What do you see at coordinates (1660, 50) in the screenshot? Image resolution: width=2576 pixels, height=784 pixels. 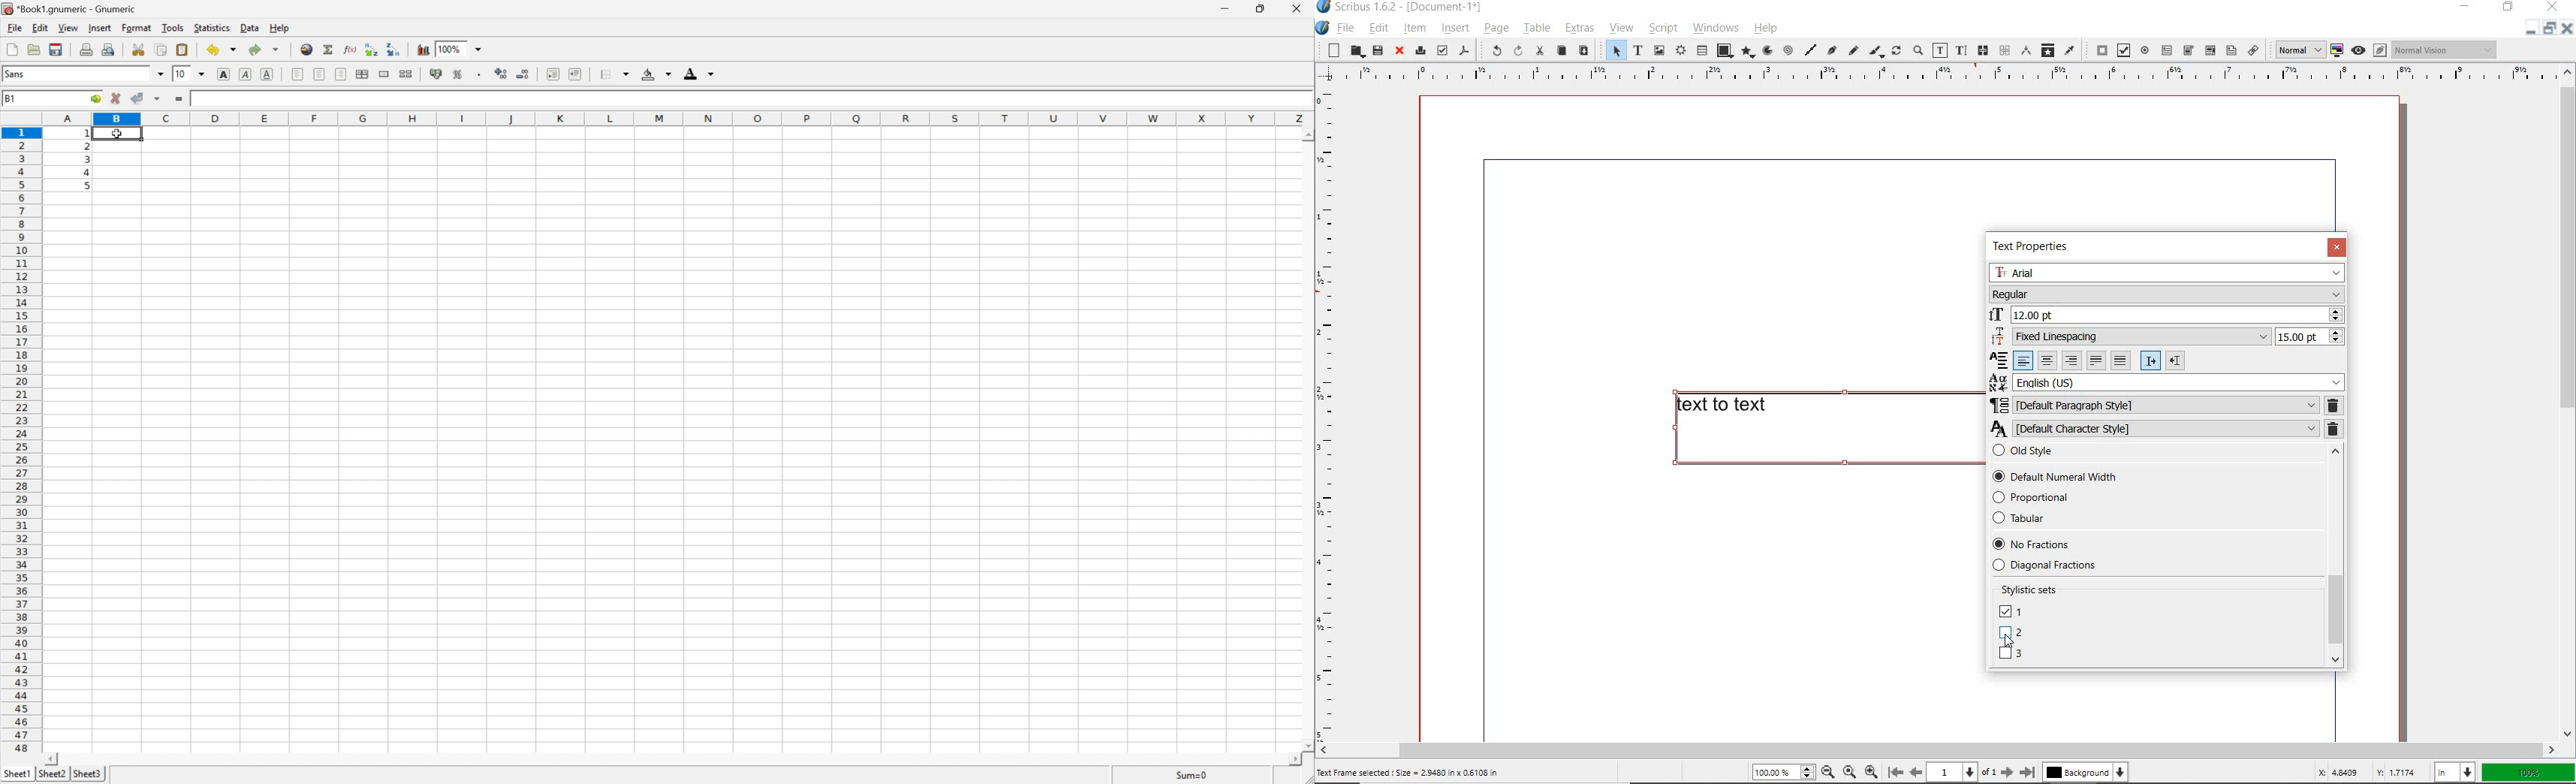 I see `image frame` at bounding box center [1660, 50].